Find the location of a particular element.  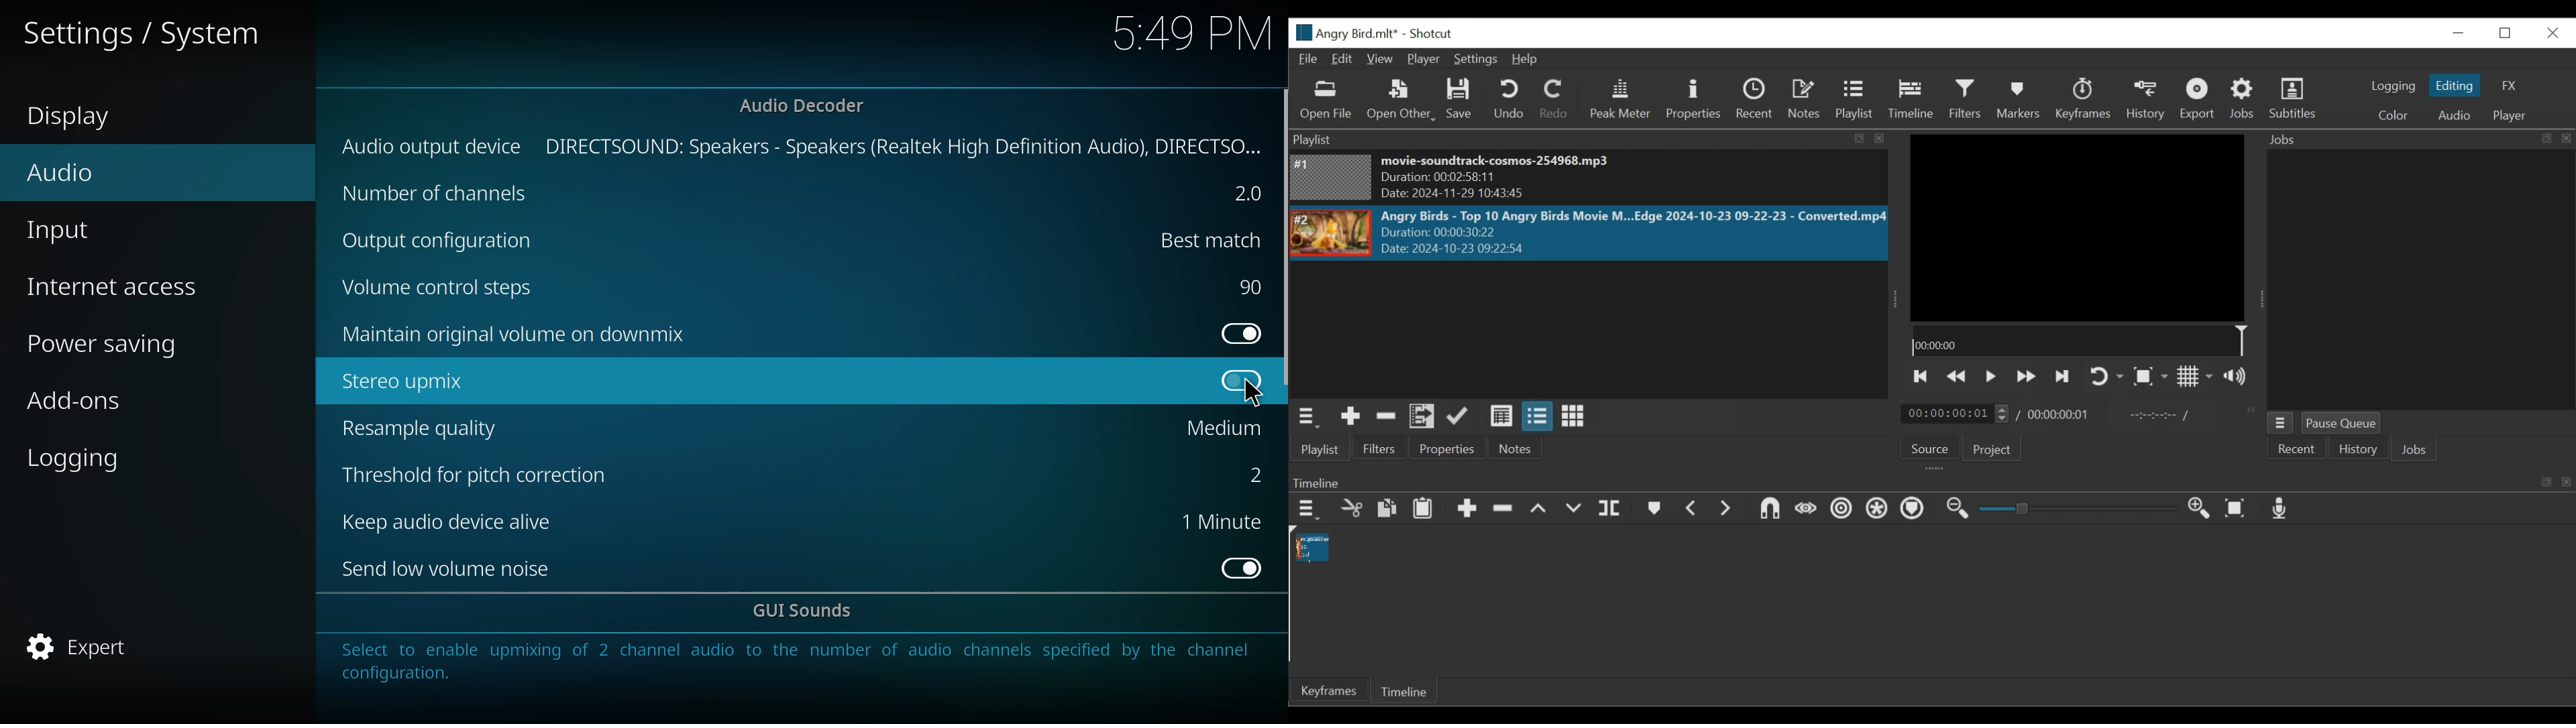

Help is located at coordinates (1523, 60).